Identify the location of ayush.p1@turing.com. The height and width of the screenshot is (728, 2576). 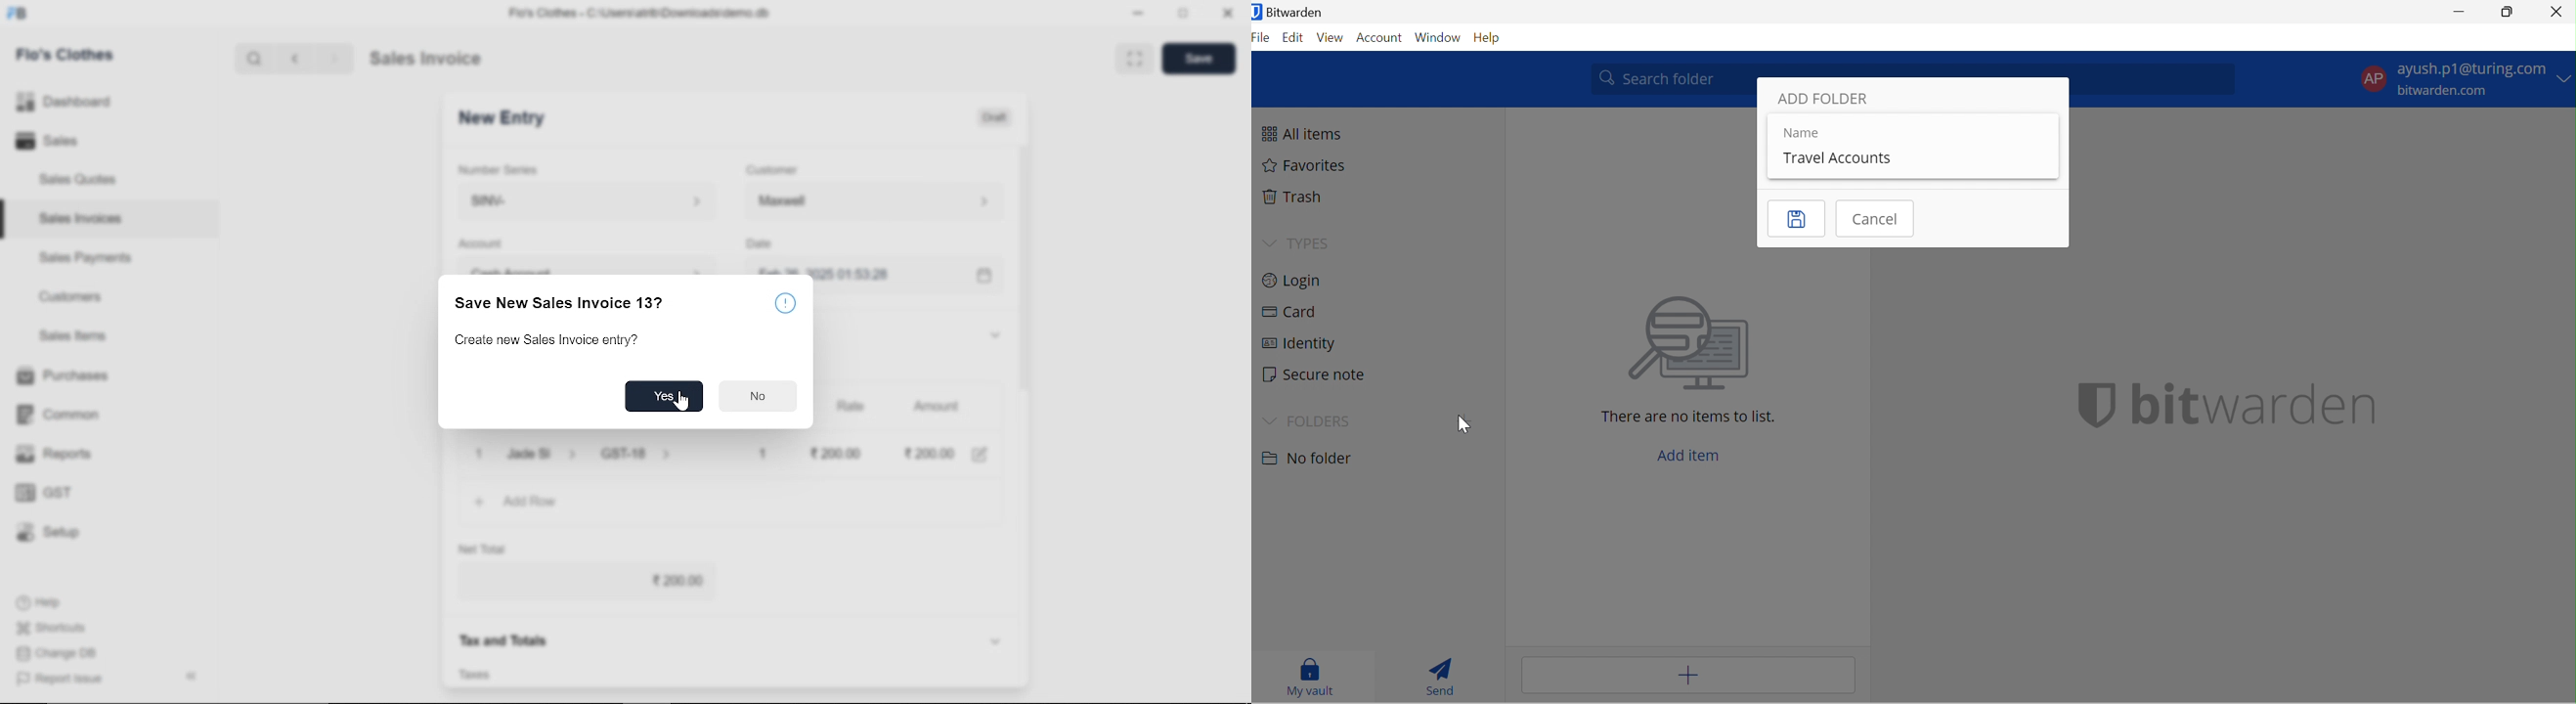
(2471, 68).